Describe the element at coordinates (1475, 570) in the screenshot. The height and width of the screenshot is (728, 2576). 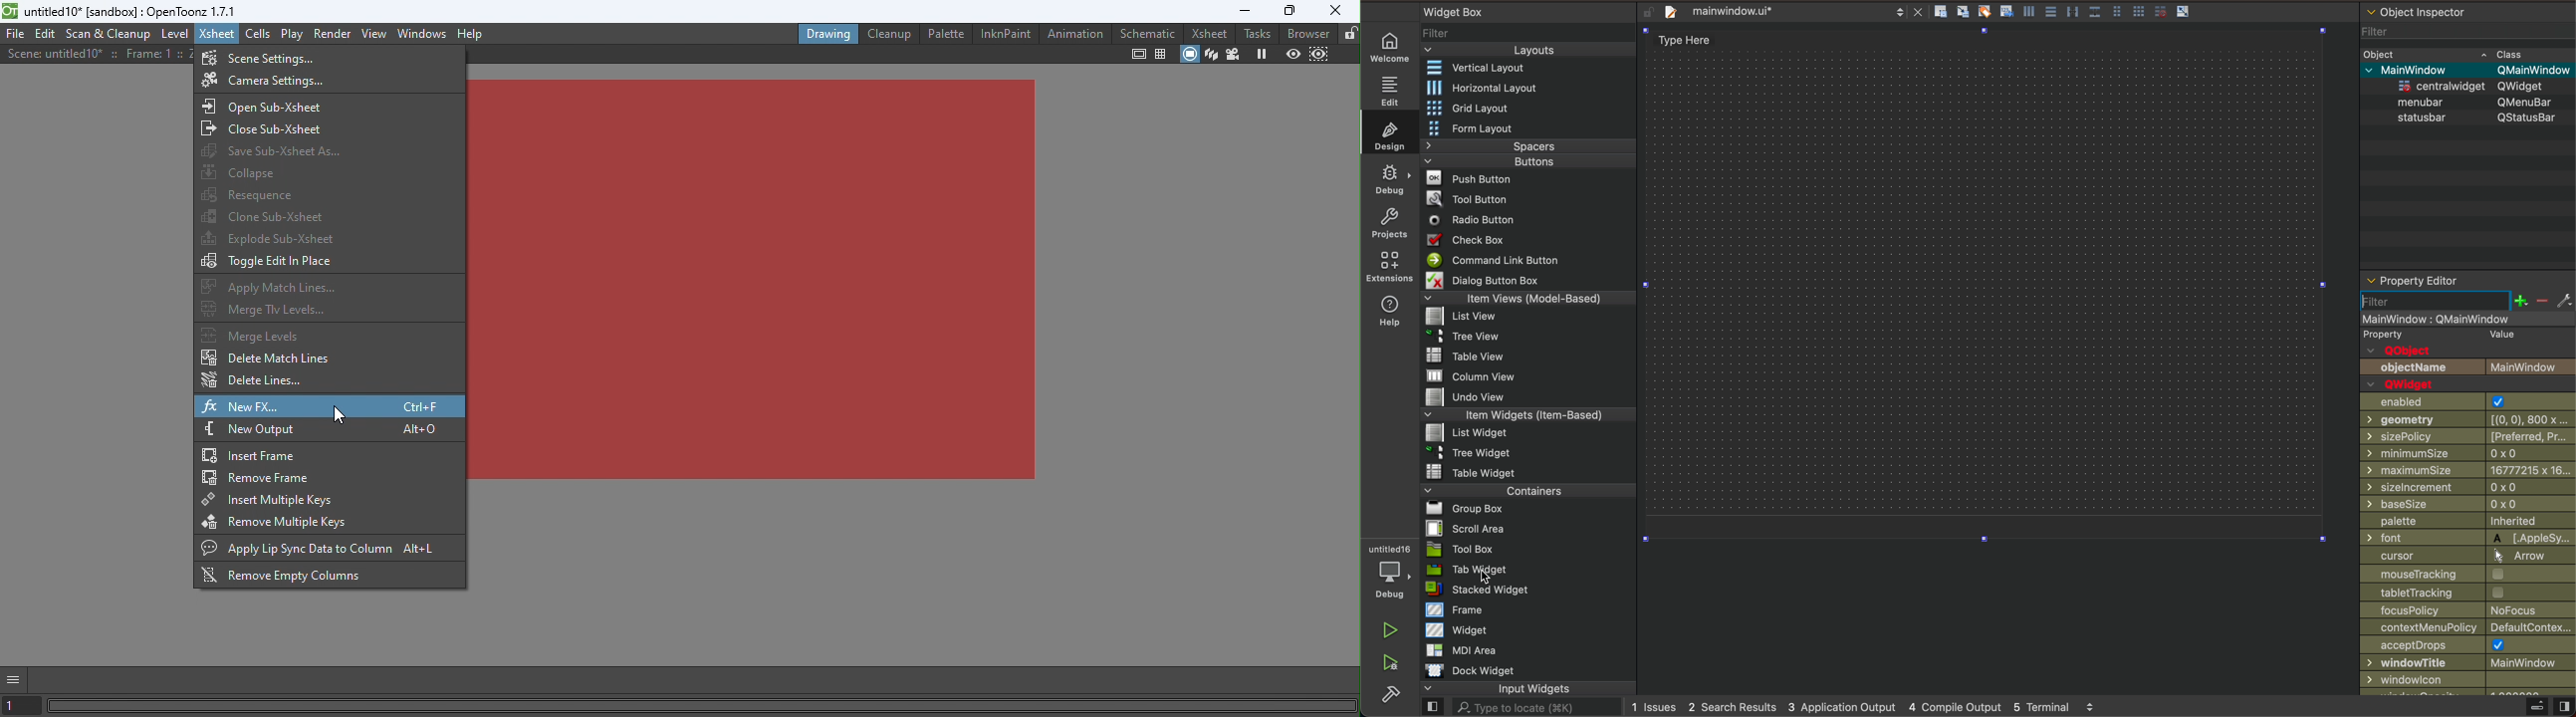
I see `Tab Widget` at that location.